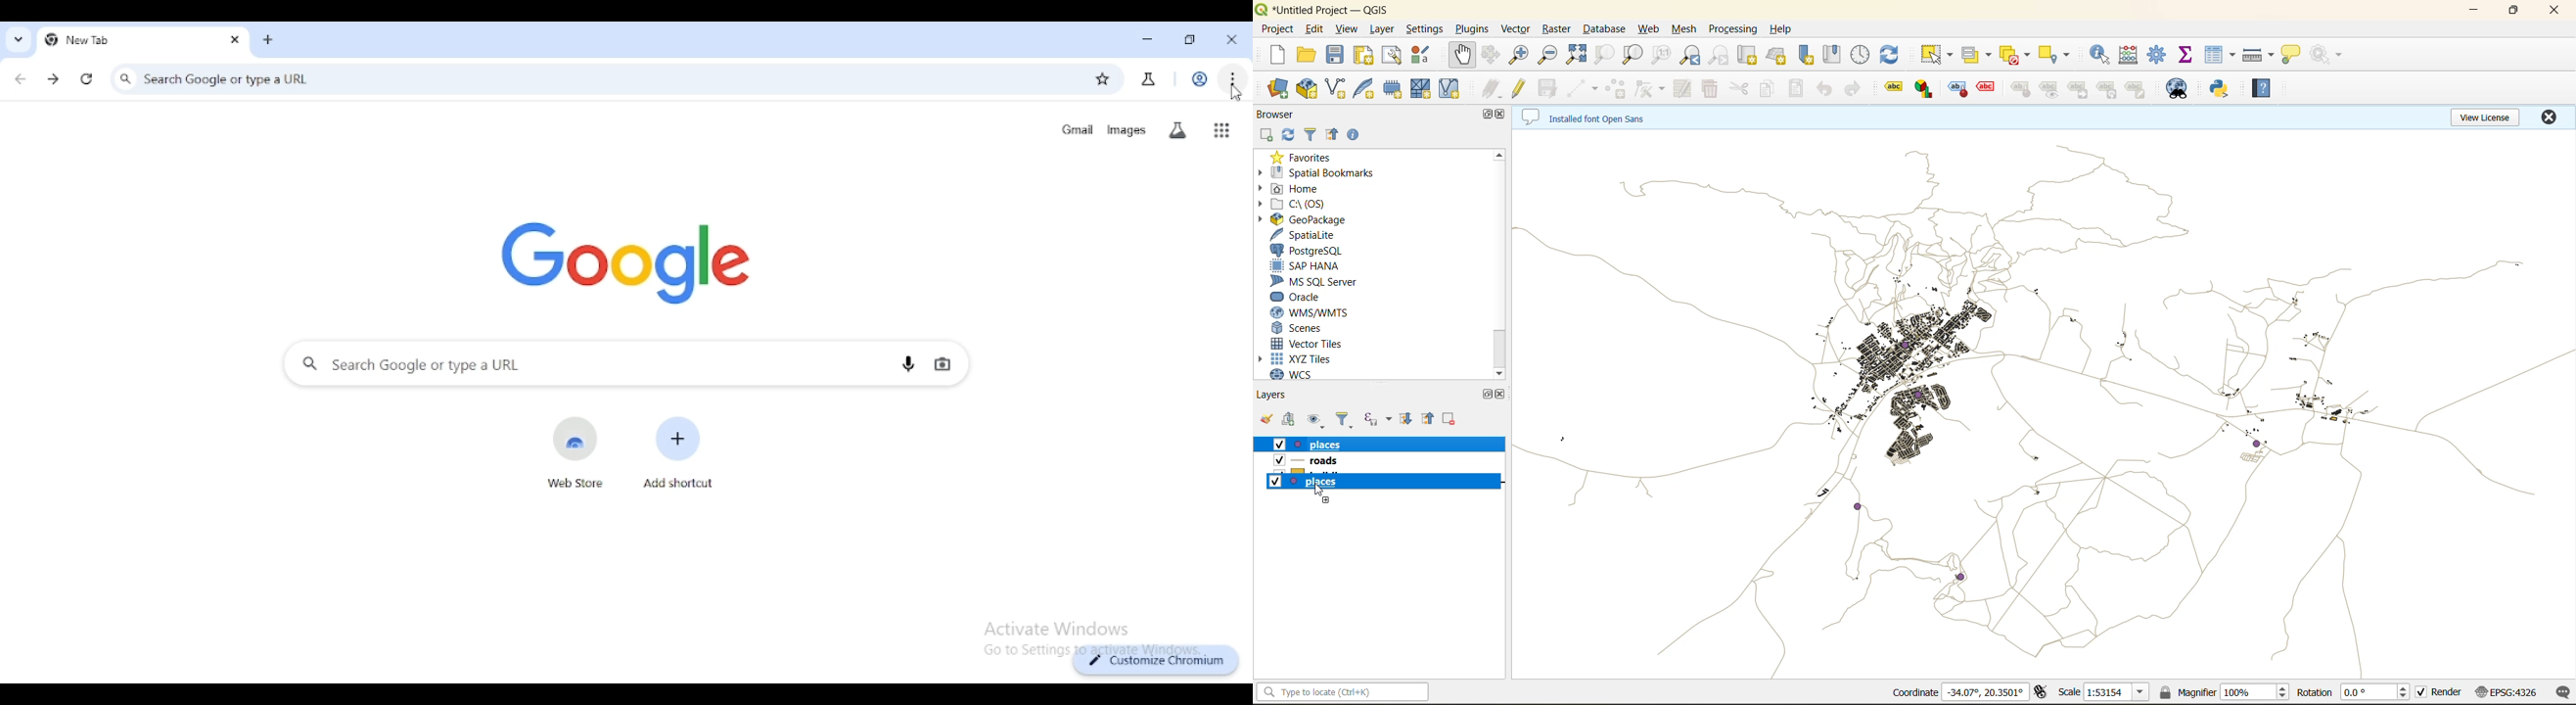  I want to click on layer diagram, so click(1926, 87).